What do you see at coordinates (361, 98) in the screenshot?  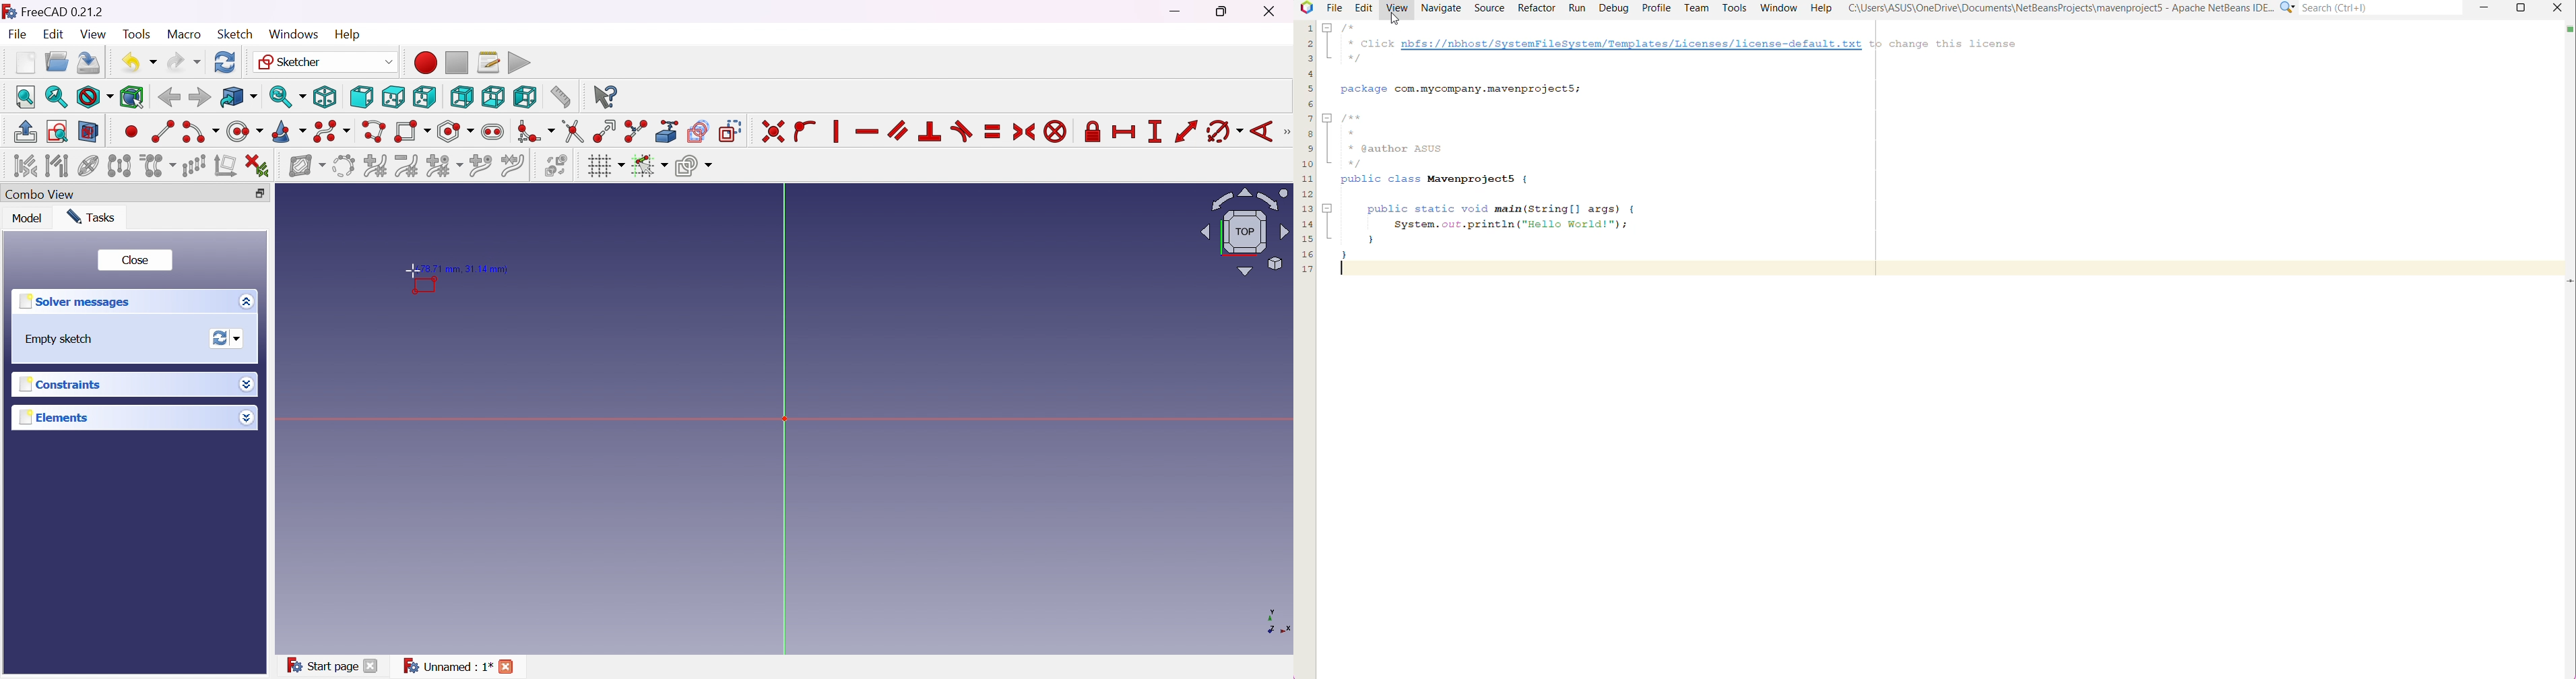 I see `Front` at bounding box center [361, 98].